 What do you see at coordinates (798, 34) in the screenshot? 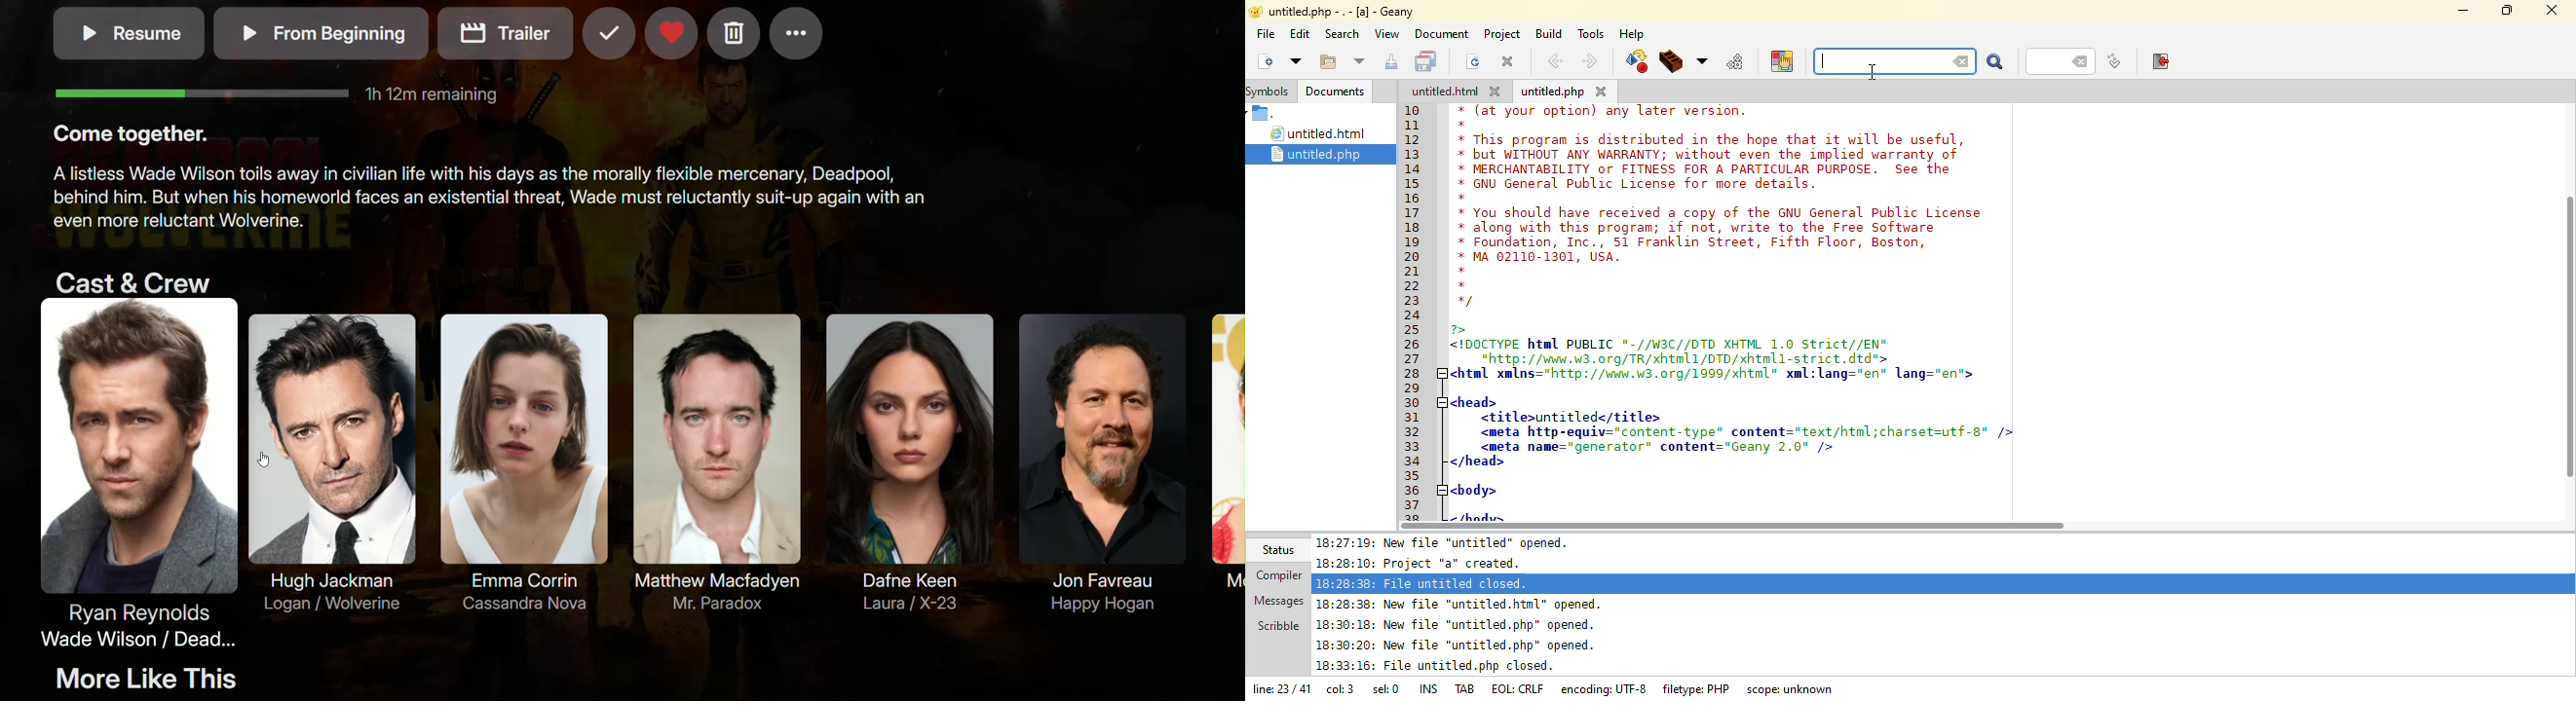
I see `Options` at bounding box center [798, 34].